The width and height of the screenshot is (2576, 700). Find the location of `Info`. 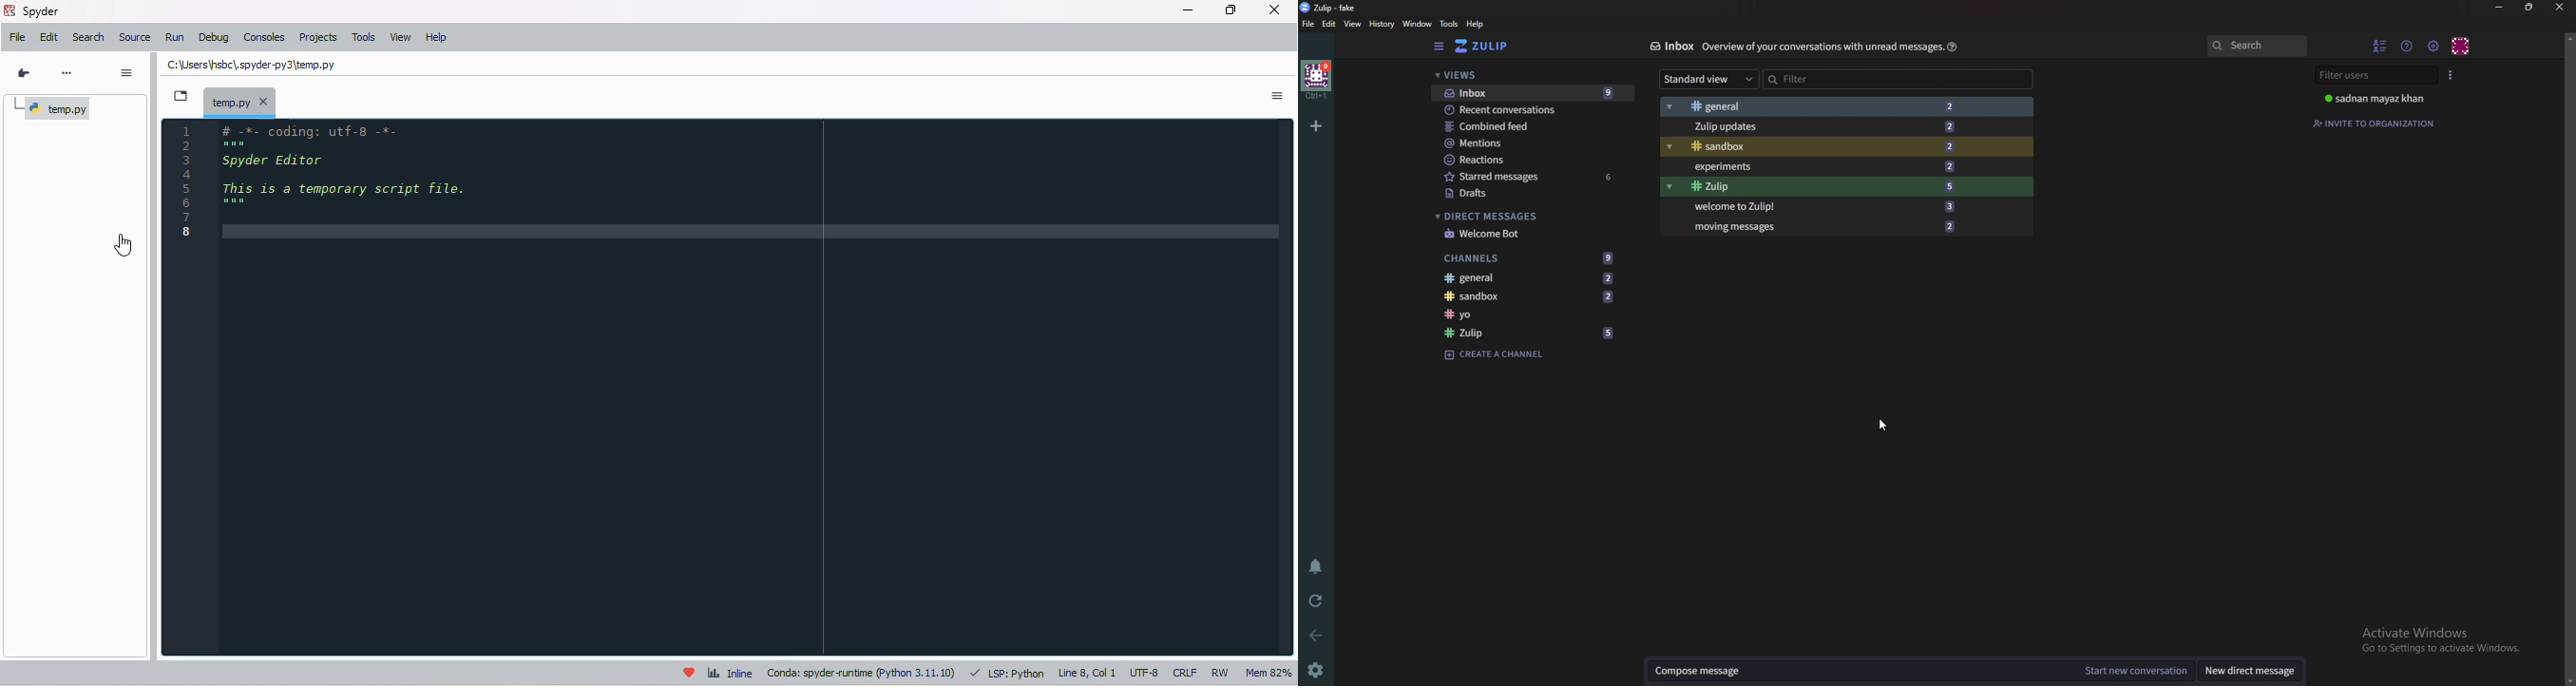

Info is located at coordinates (1821, 47).